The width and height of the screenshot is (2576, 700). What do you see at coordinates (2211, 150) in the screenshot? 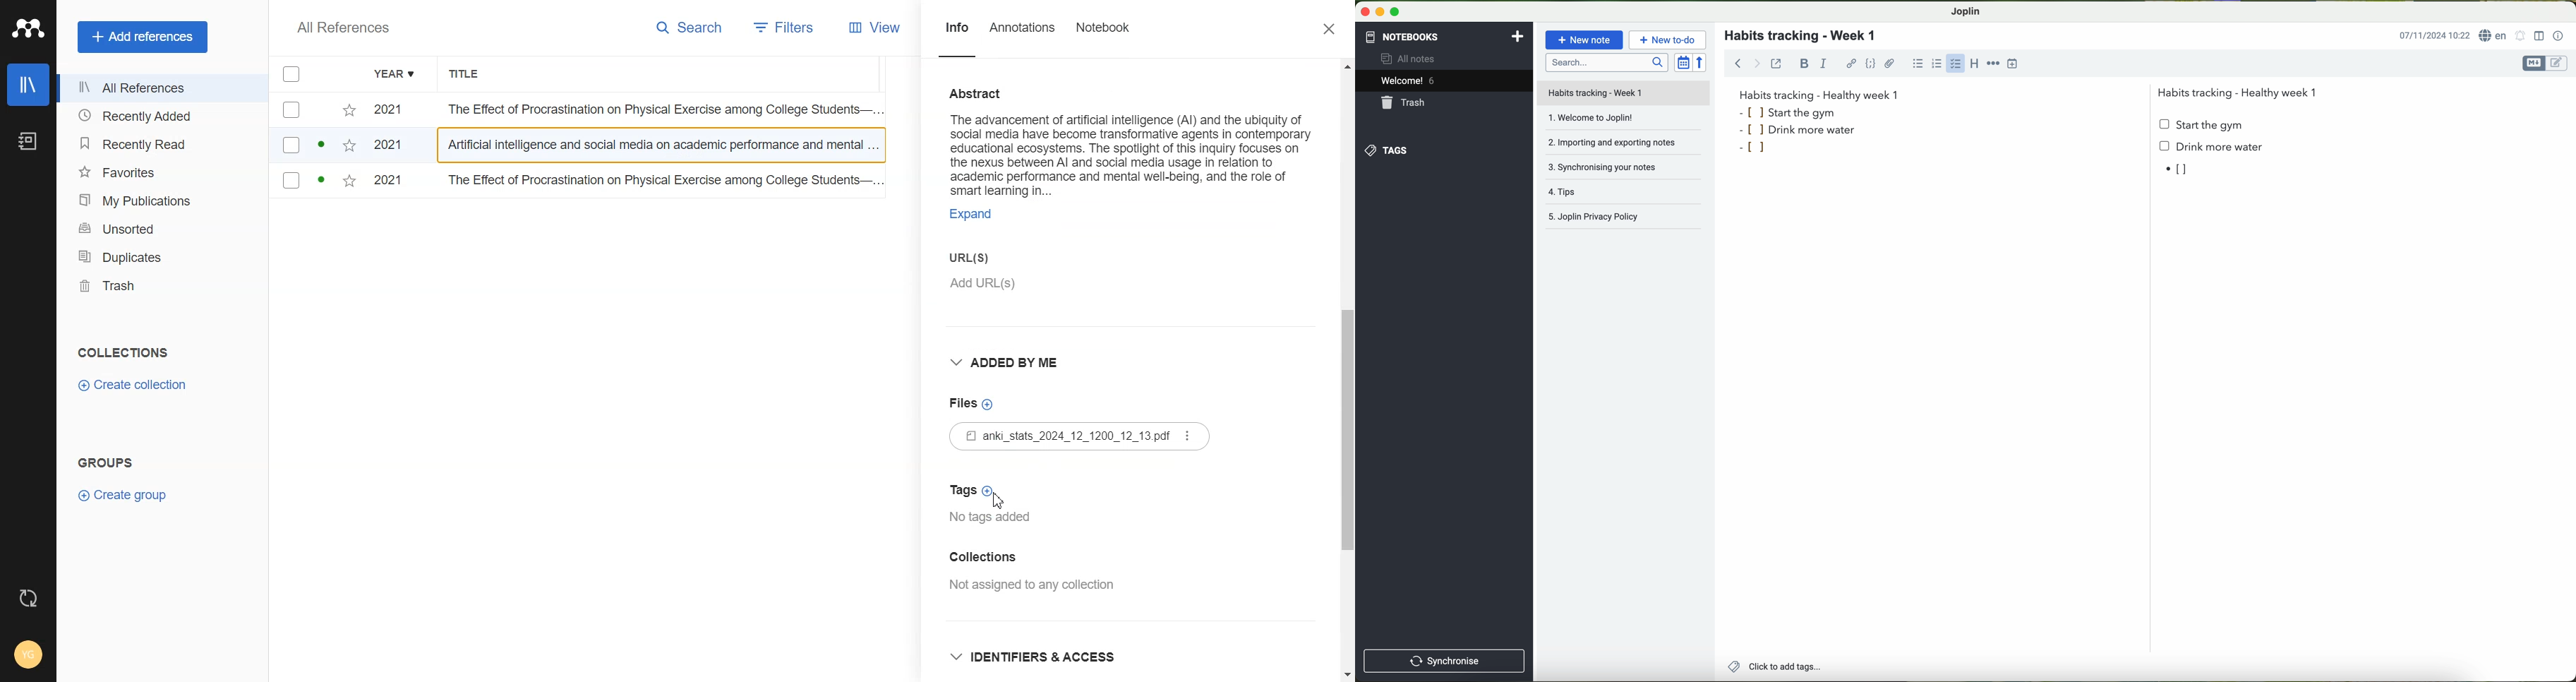
I see `Drink more water` at bounding box center [2211, 150].